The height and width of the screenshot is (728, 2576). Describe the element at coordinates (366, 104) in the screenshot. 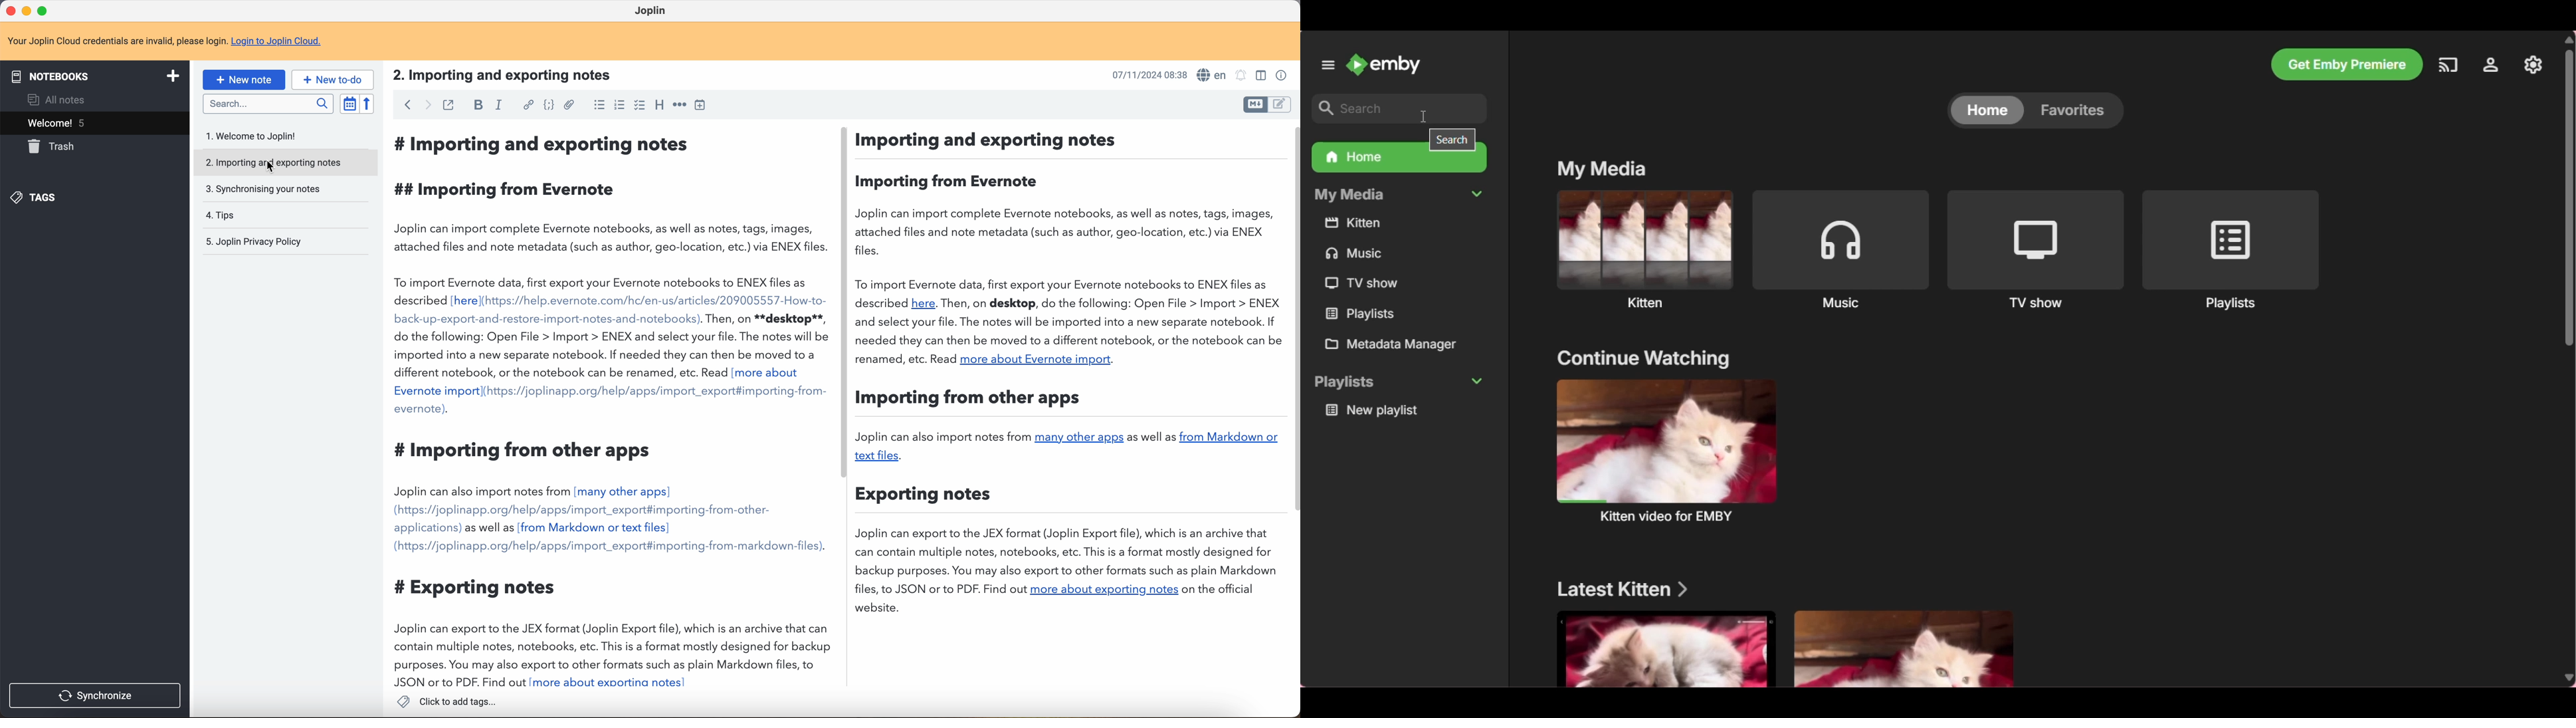

I see `reverse sort order` at that location.